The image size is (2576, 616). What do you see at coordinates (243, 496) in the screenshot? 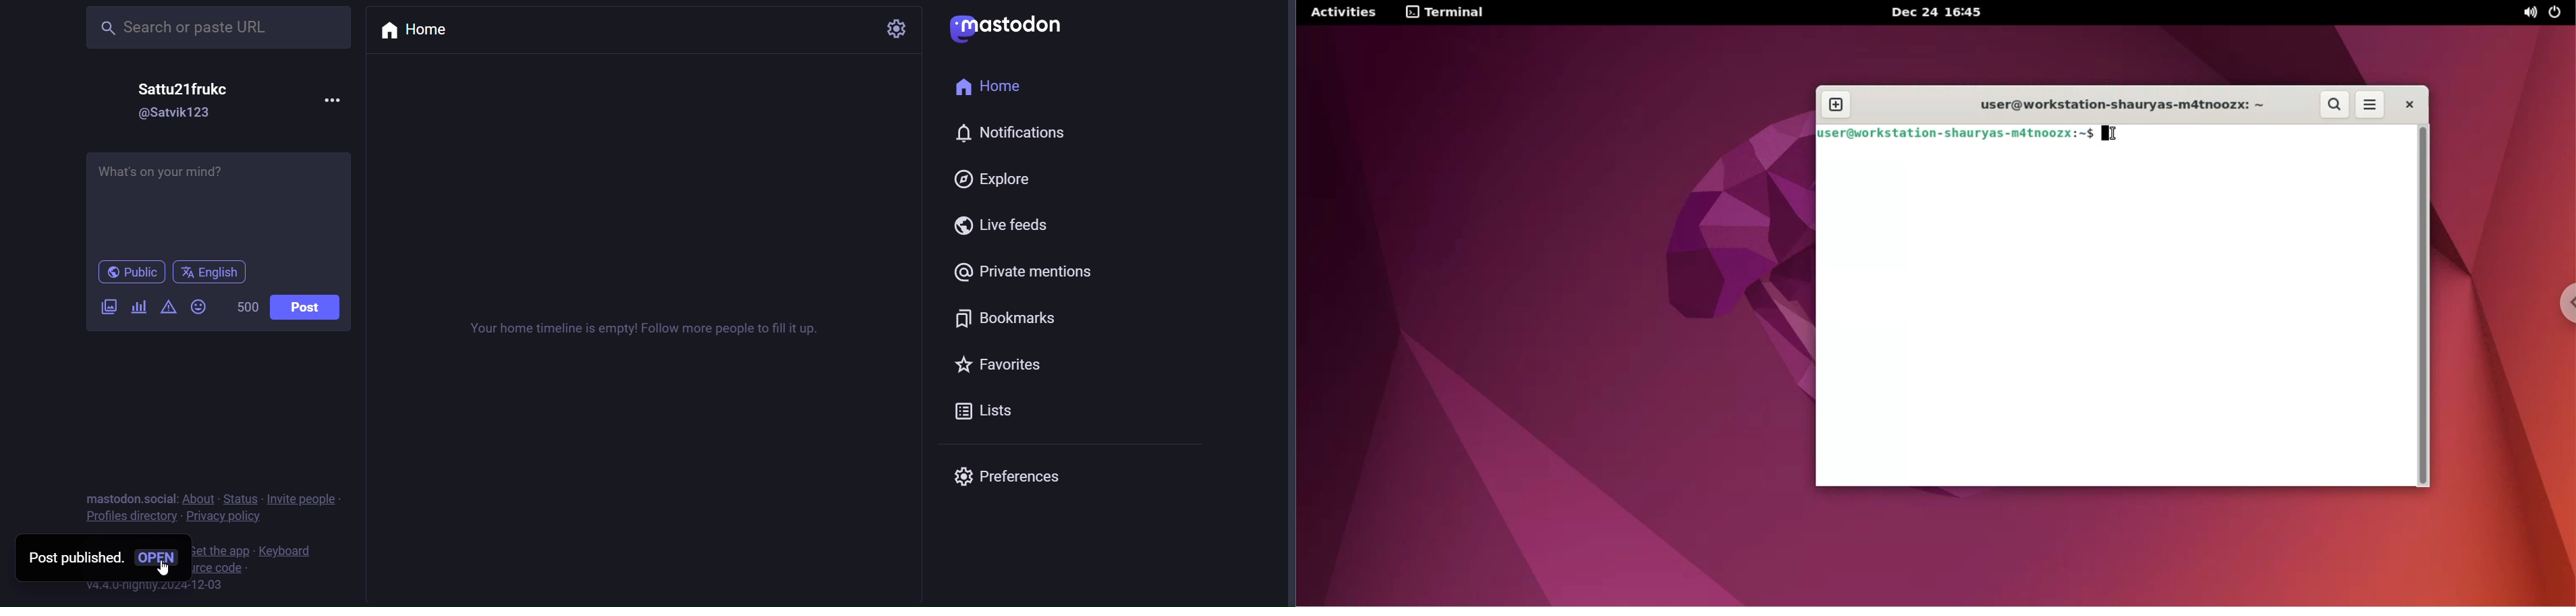
I see `status` at bounding box center [243, 496].